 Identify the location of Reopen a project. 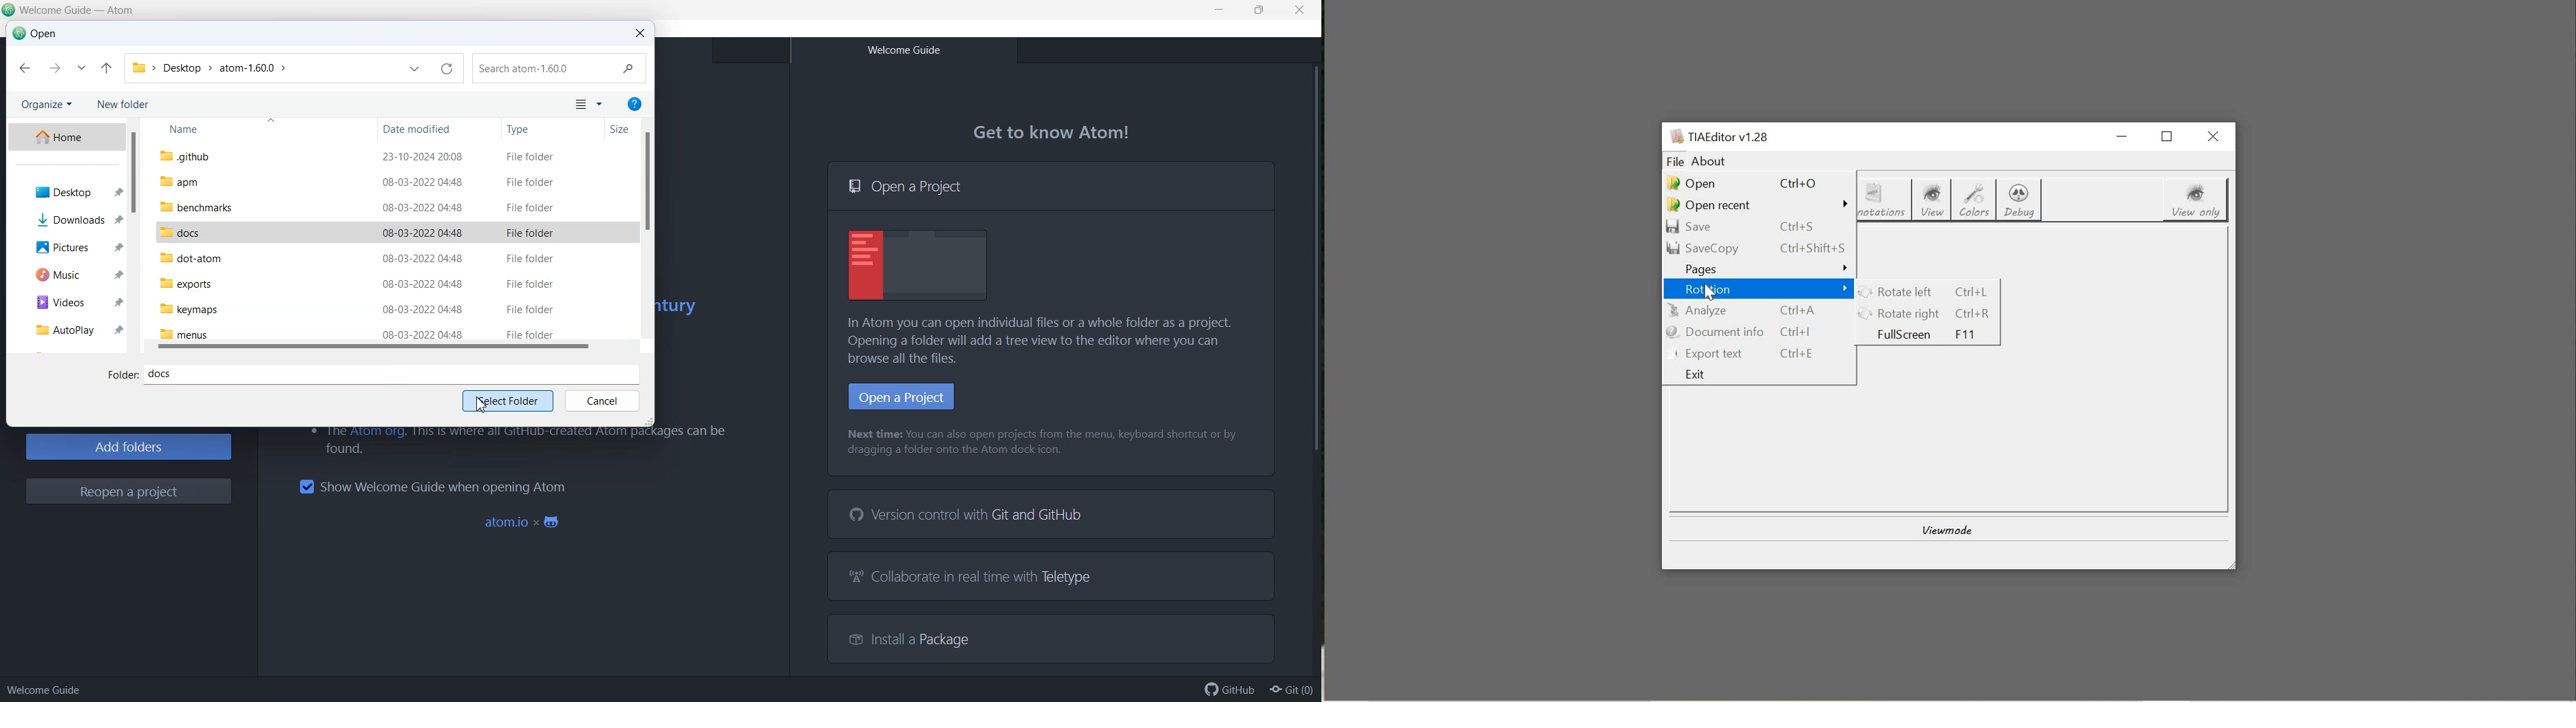
(129, 491).